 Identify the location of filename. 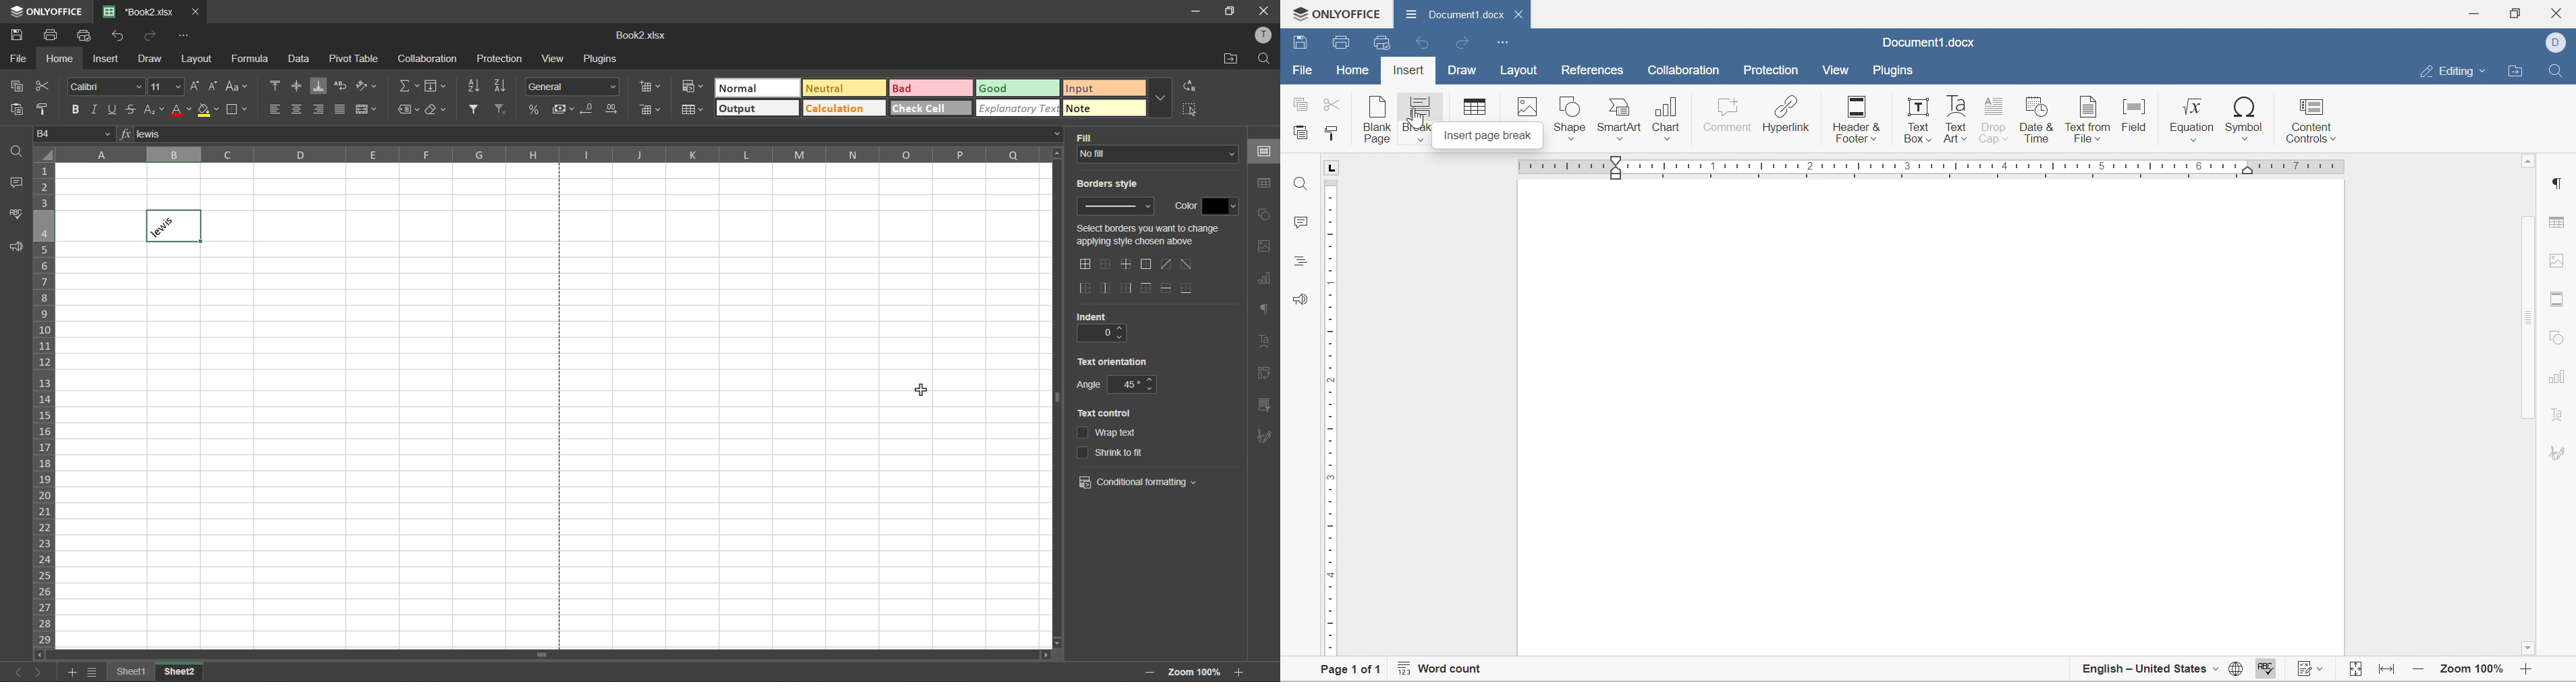
(139, 12).